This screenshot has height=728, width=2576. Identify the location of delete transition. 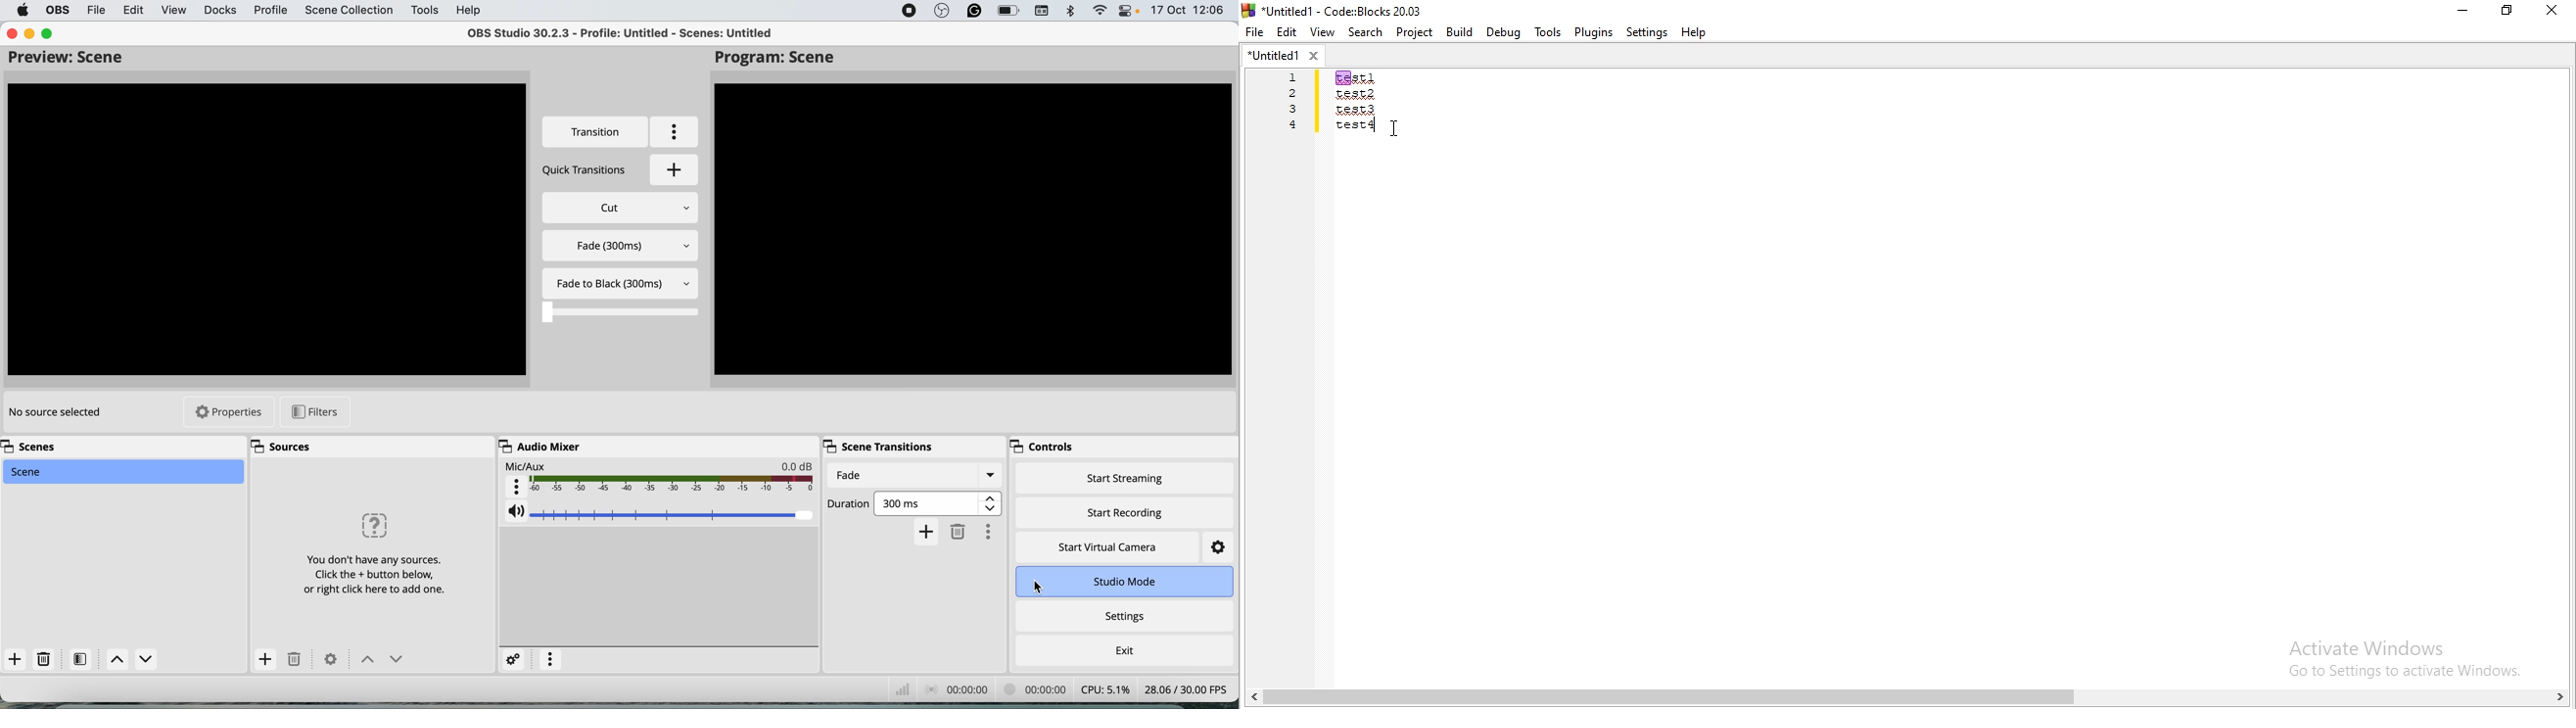
(959, 531).